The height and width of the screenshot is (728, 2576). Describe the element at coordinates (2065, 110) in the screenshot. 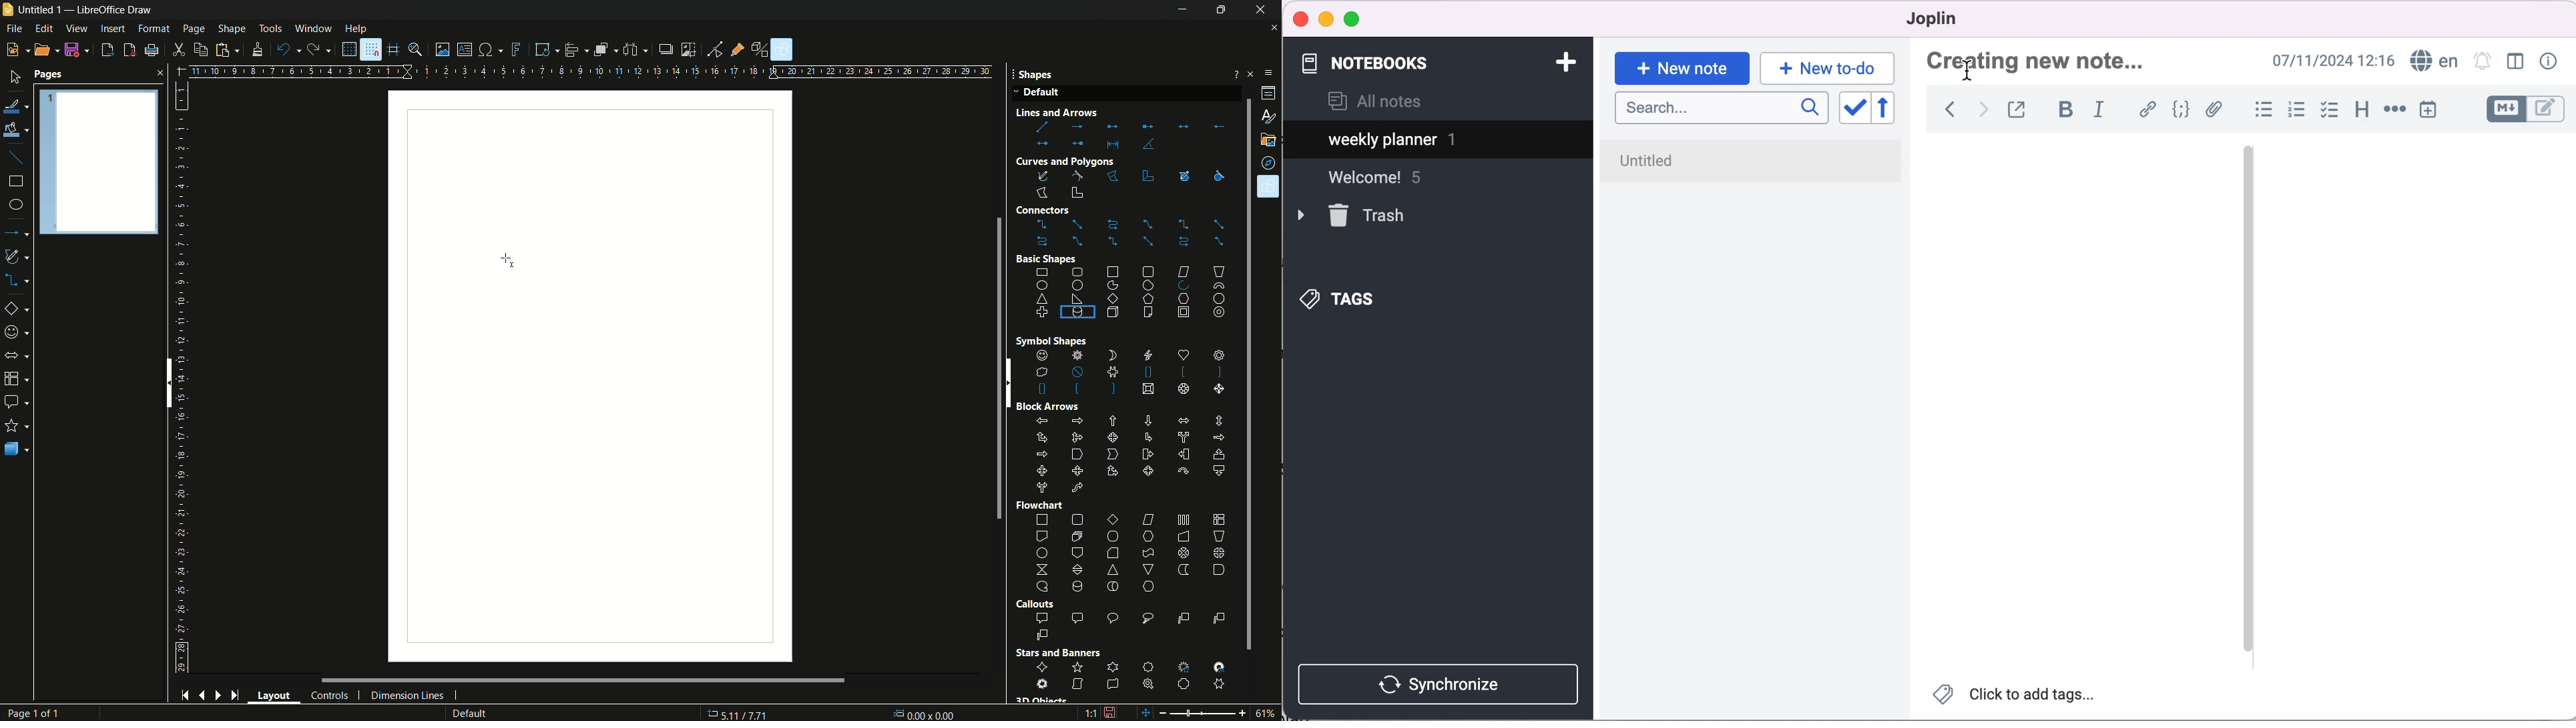

I see `bold` at that location.